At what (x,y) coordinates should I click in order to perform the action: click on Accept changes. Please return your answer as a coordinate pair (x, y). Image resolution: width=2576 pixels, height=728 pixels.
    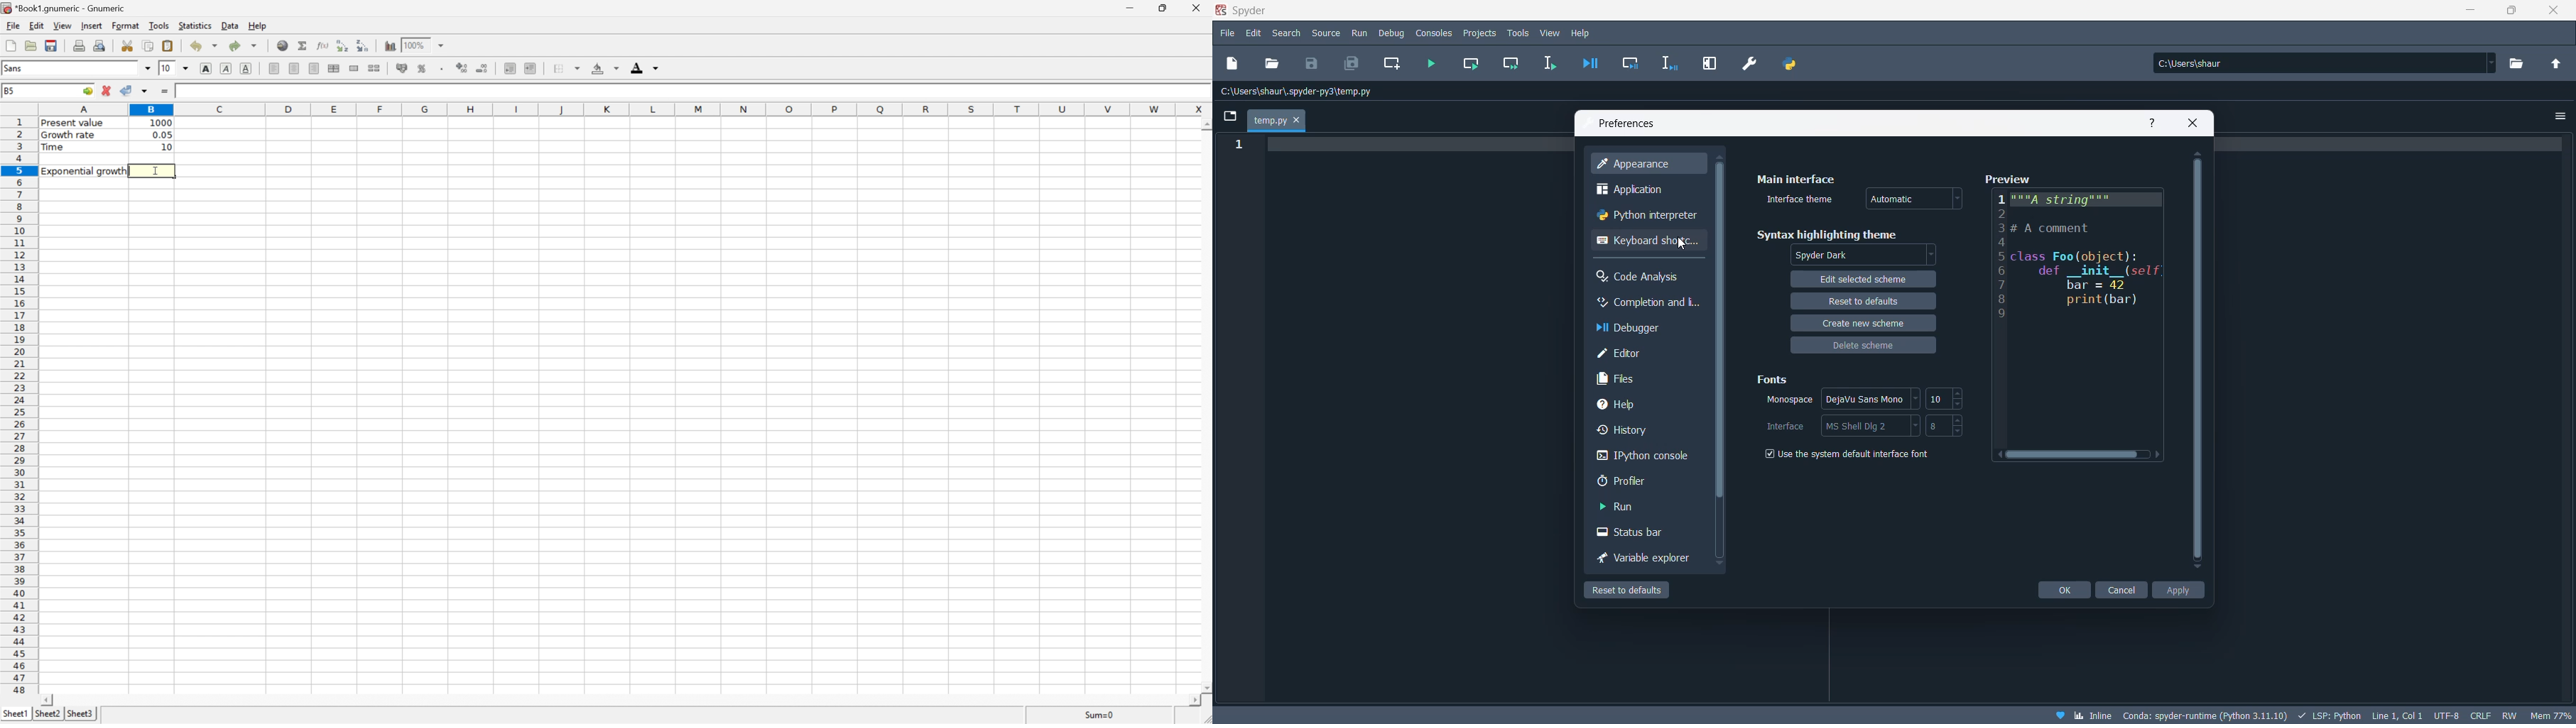
    Looking at the image, I should click on (128, 89).